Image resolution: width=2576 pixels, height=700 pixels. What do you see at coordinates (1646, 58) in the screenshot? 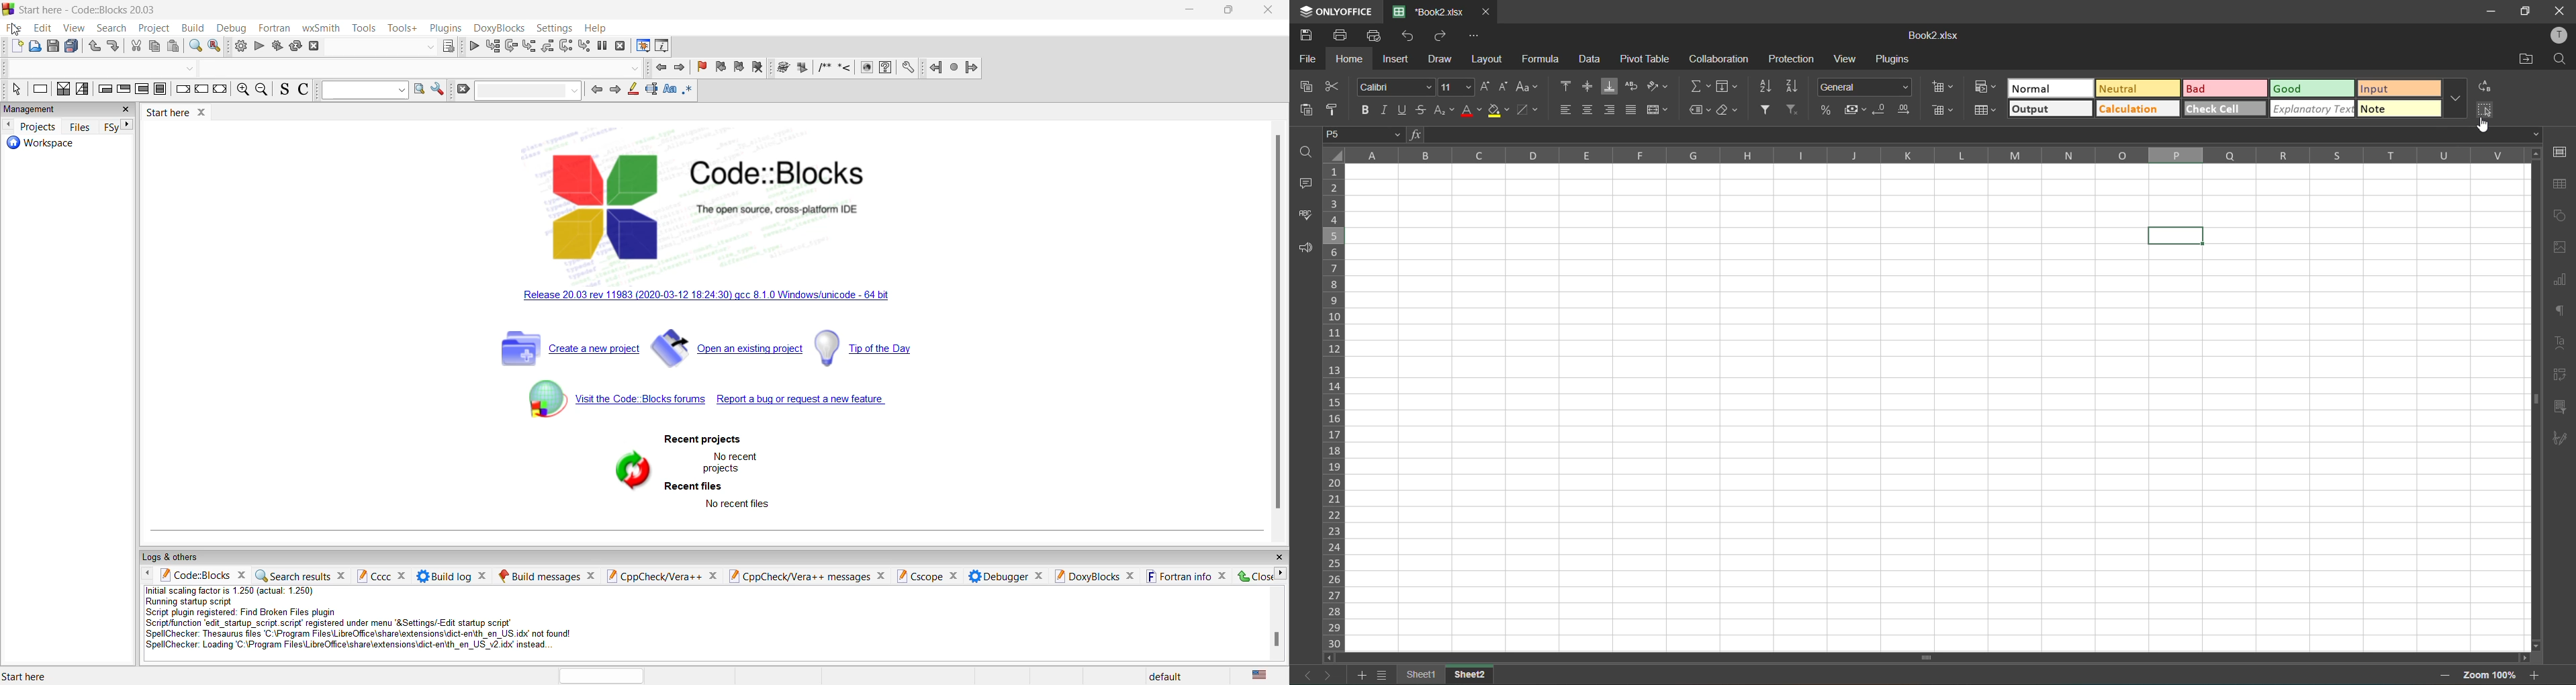
I see `pivot table` at bounding box center [1646, 58].